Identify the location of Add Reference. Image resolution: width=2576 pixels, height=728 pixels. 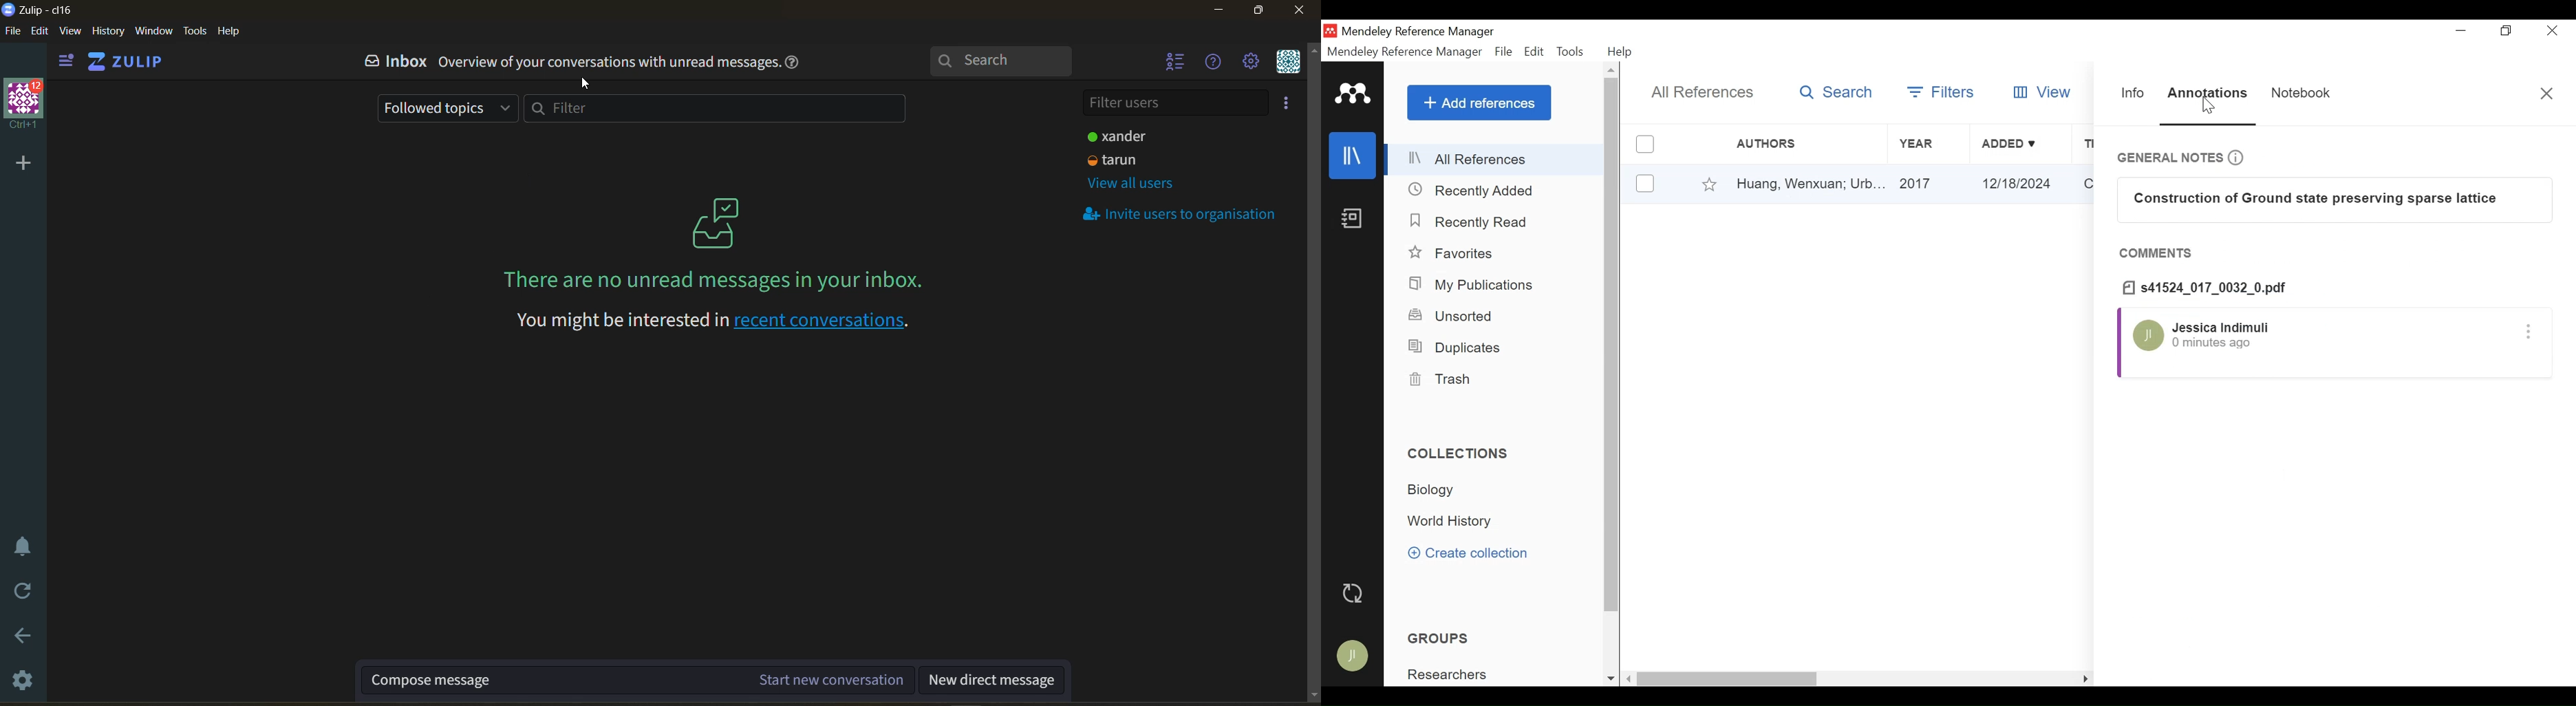
(1481, 103).